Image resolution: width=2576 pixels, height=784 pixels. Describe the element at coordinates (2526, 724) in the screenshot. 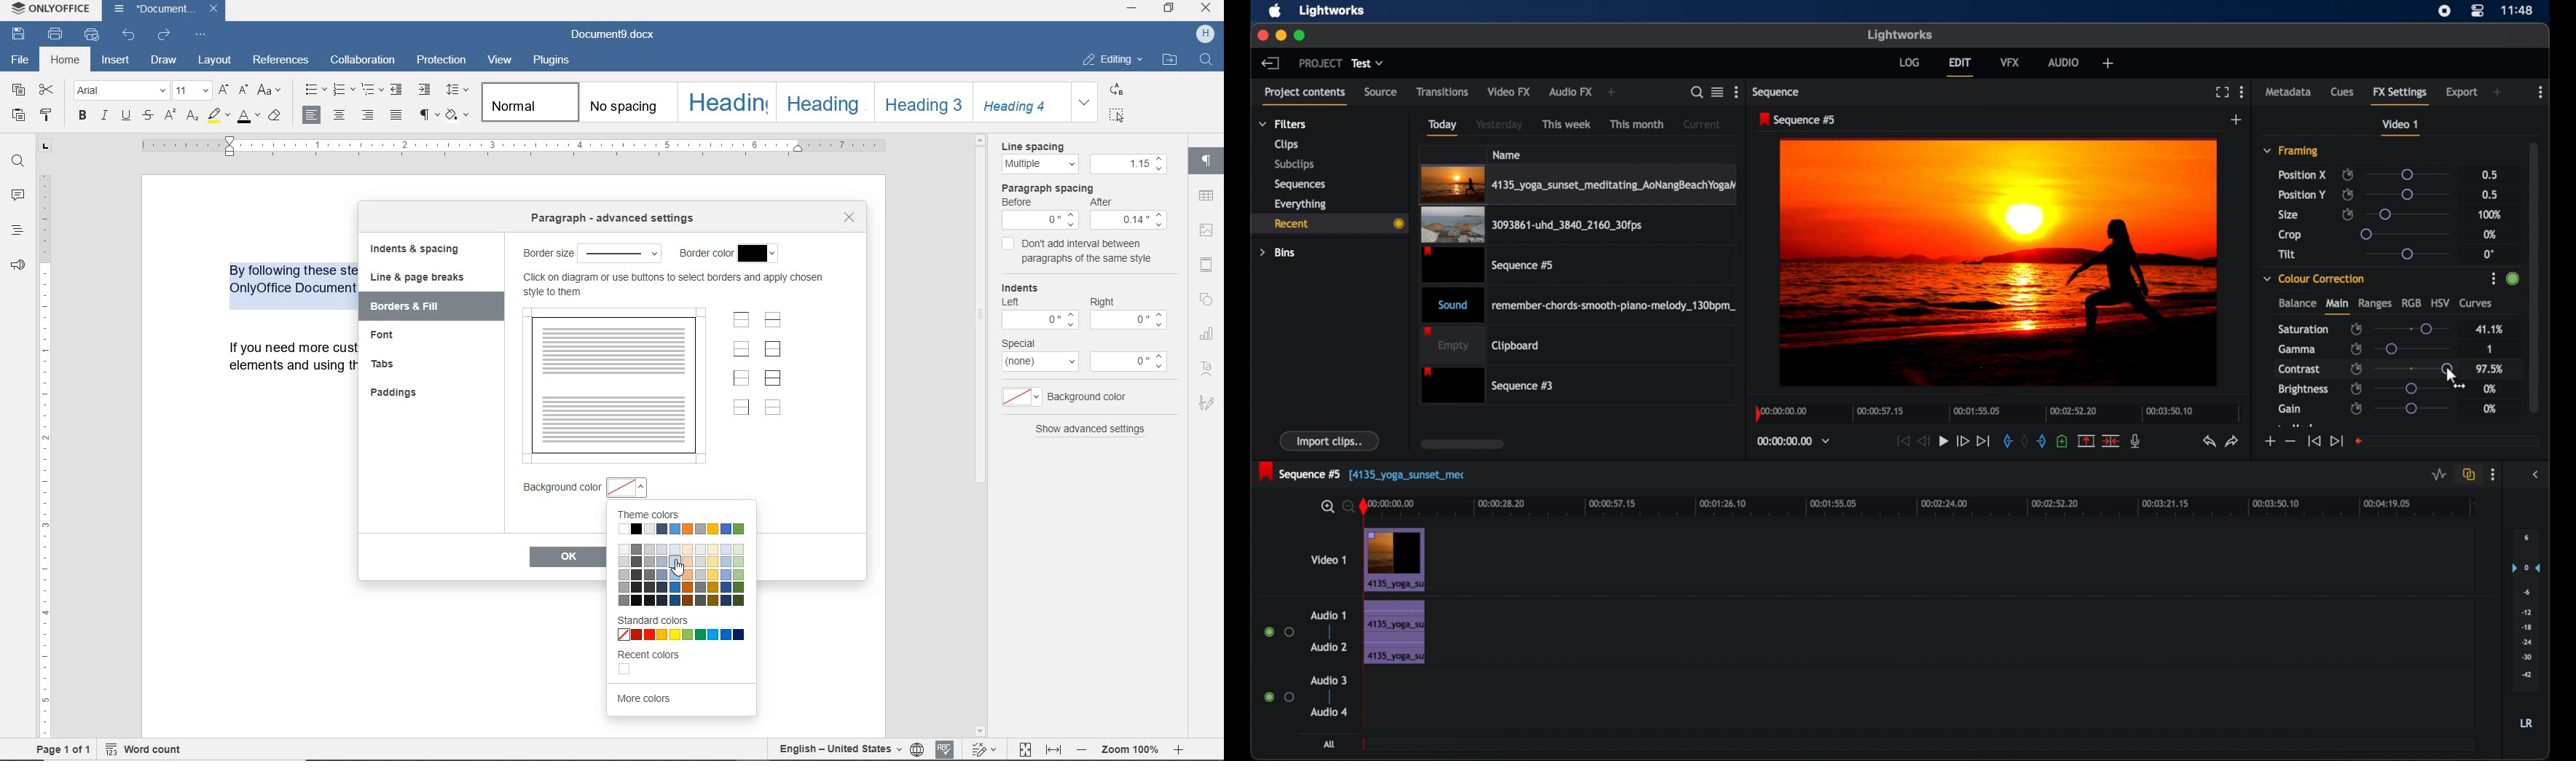

I see `LR` at that location.